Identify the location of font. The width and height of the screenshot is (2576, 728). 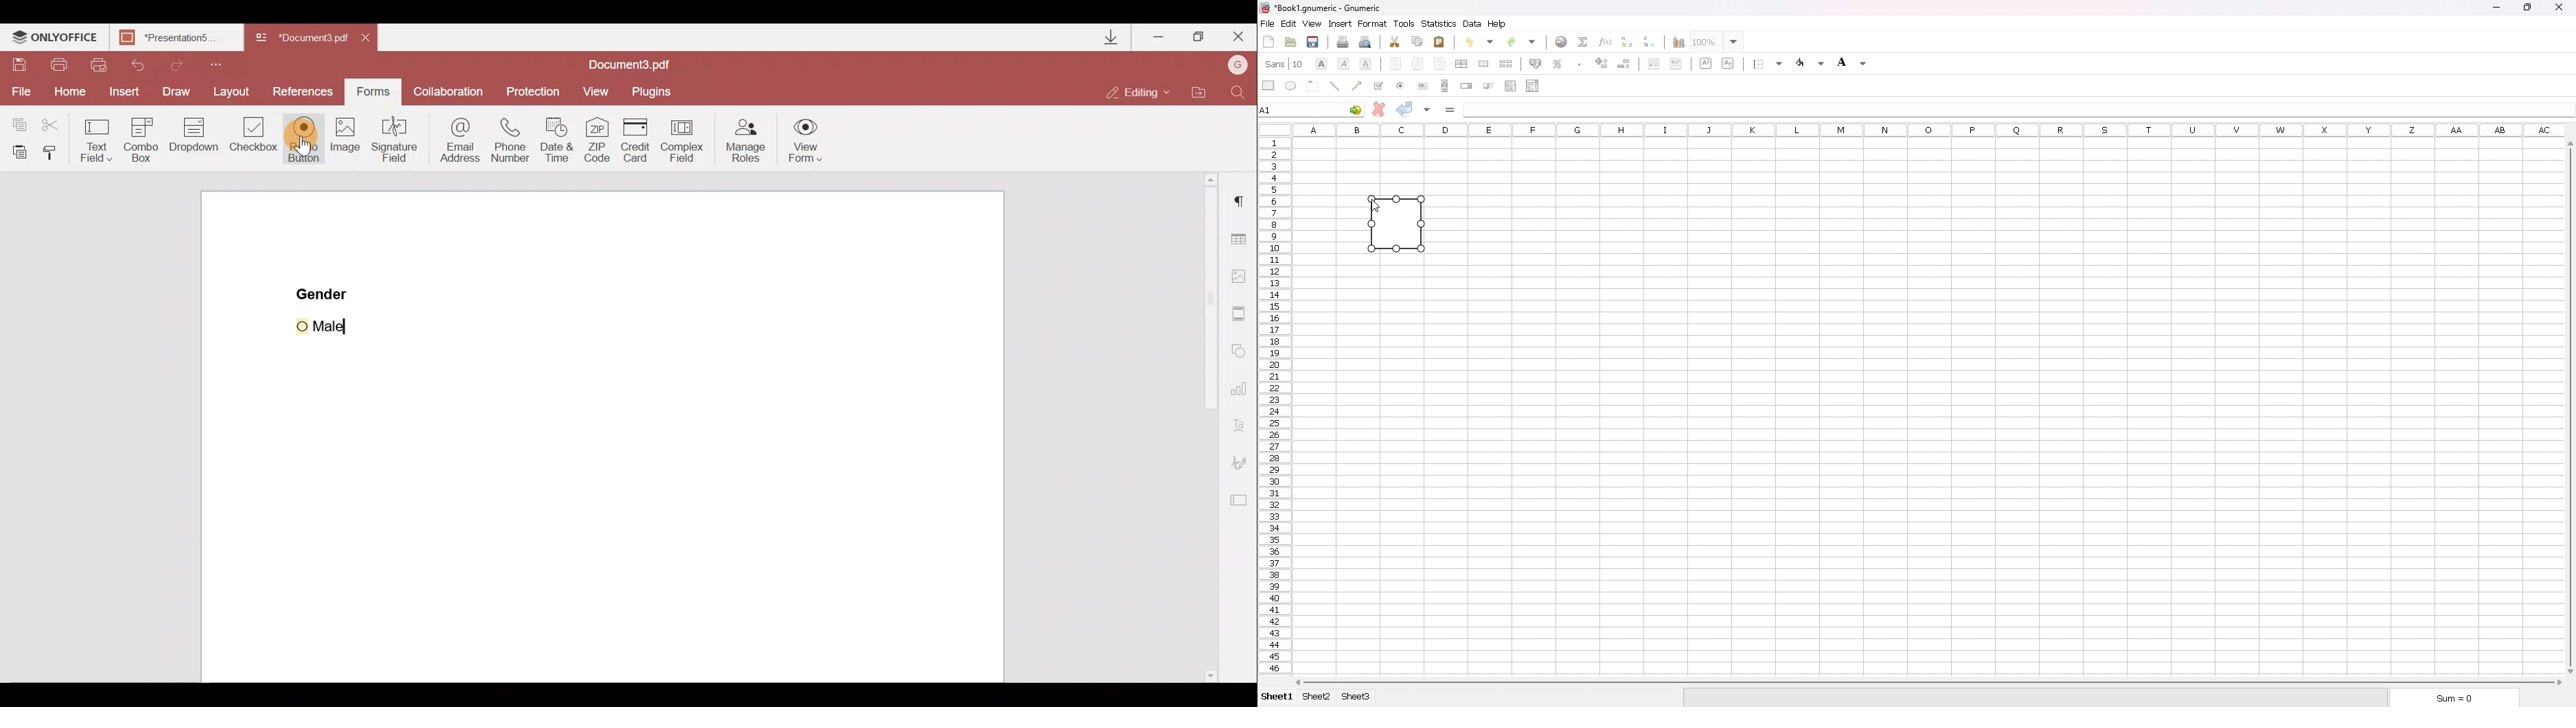
(1283, 64).